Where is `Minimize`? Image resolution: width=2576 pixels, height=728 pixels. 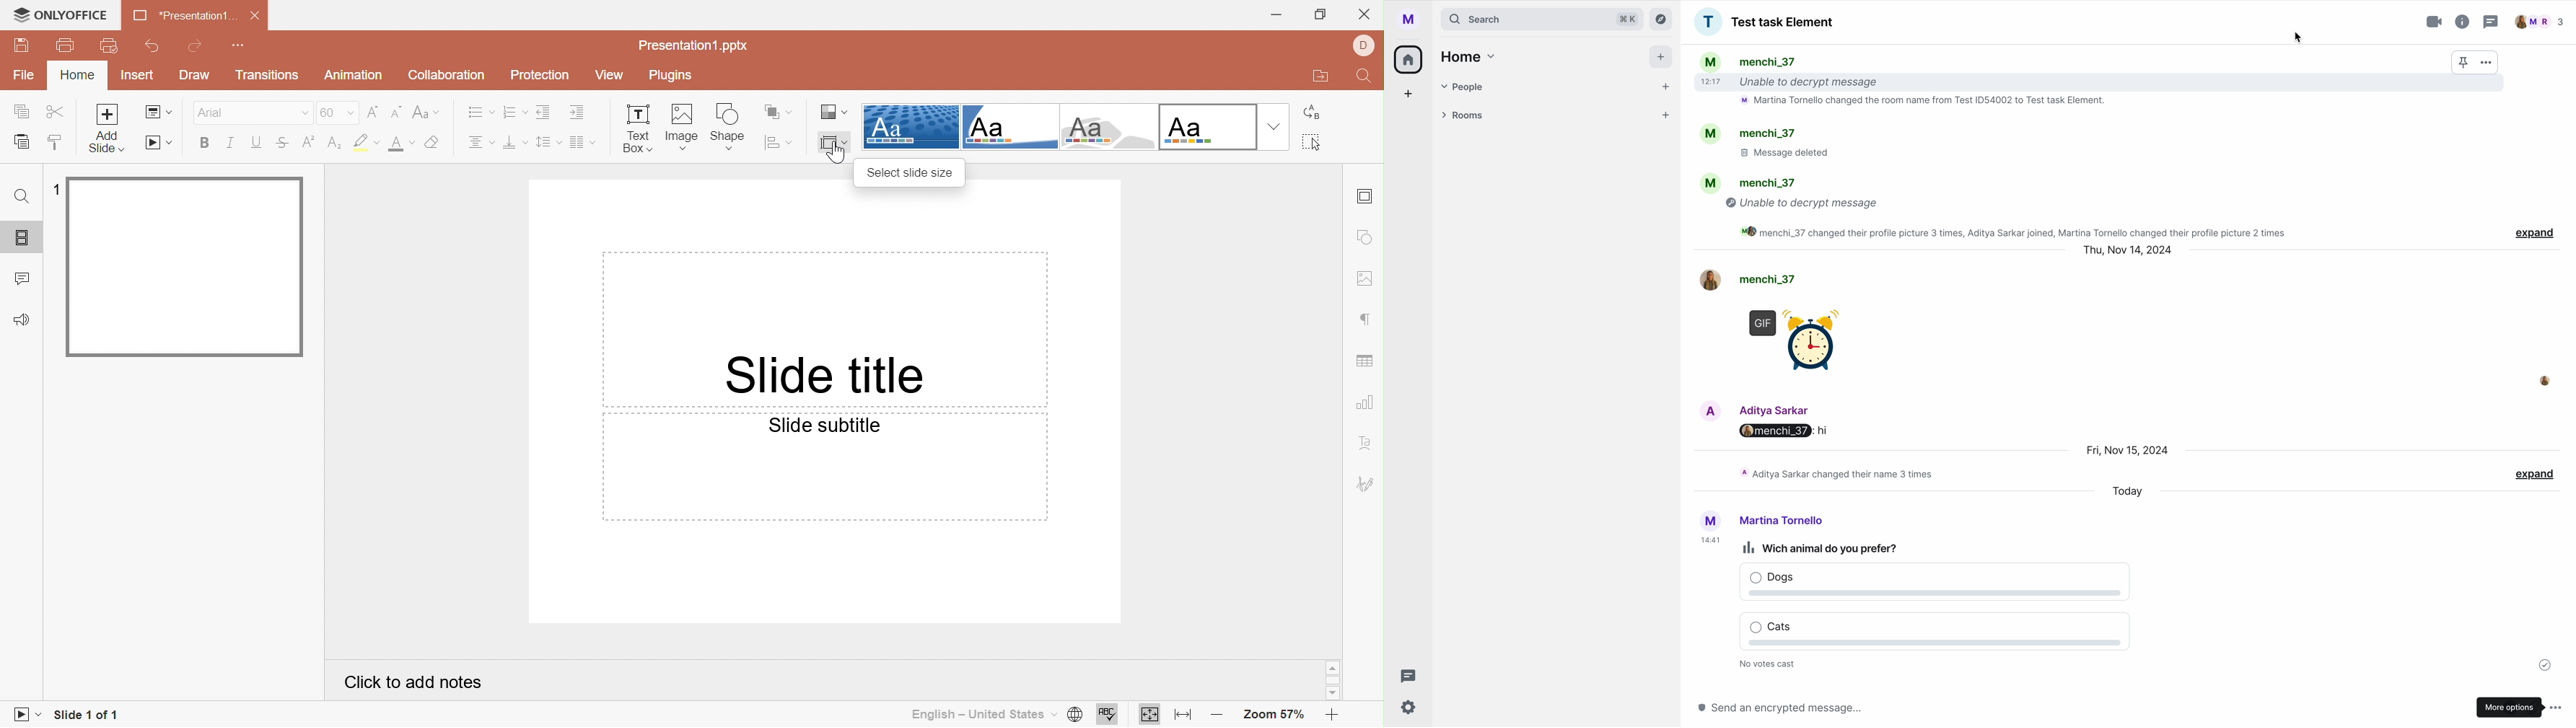
Minimize is located at coordinates (1279, 15).